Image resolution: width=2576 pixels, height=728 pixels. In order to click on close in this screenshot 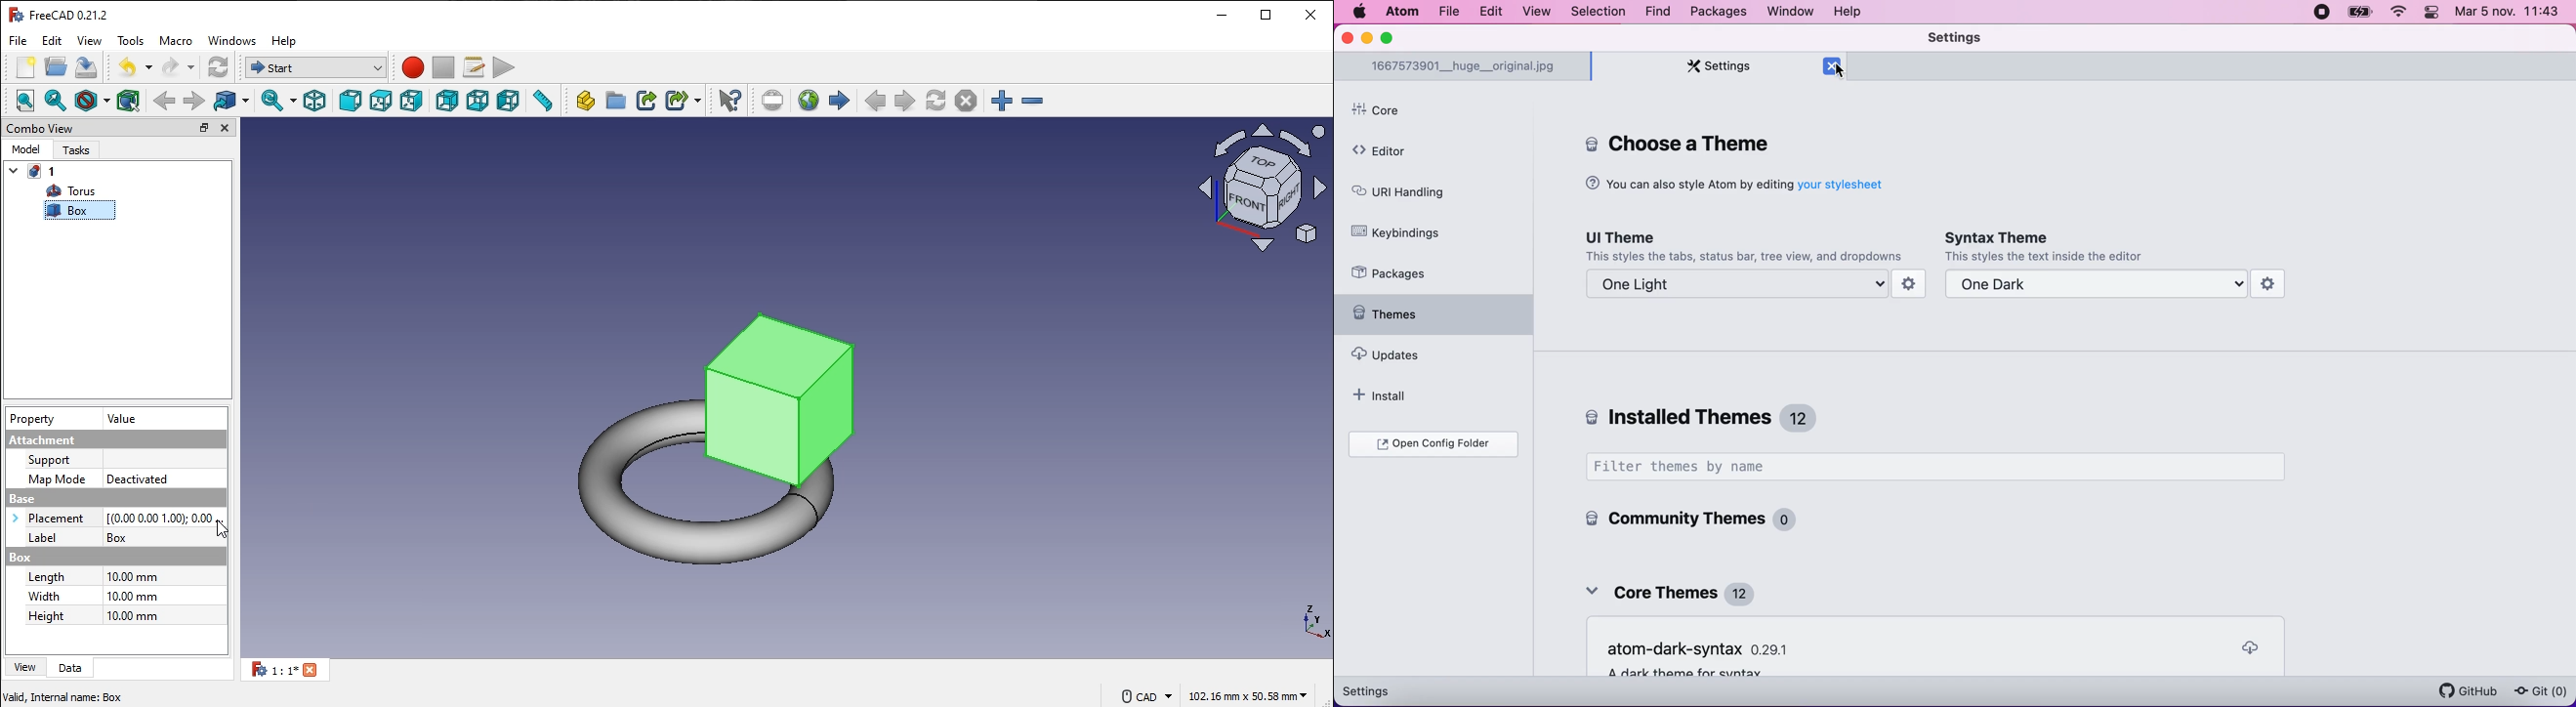, I will do `click(225, 128)`.